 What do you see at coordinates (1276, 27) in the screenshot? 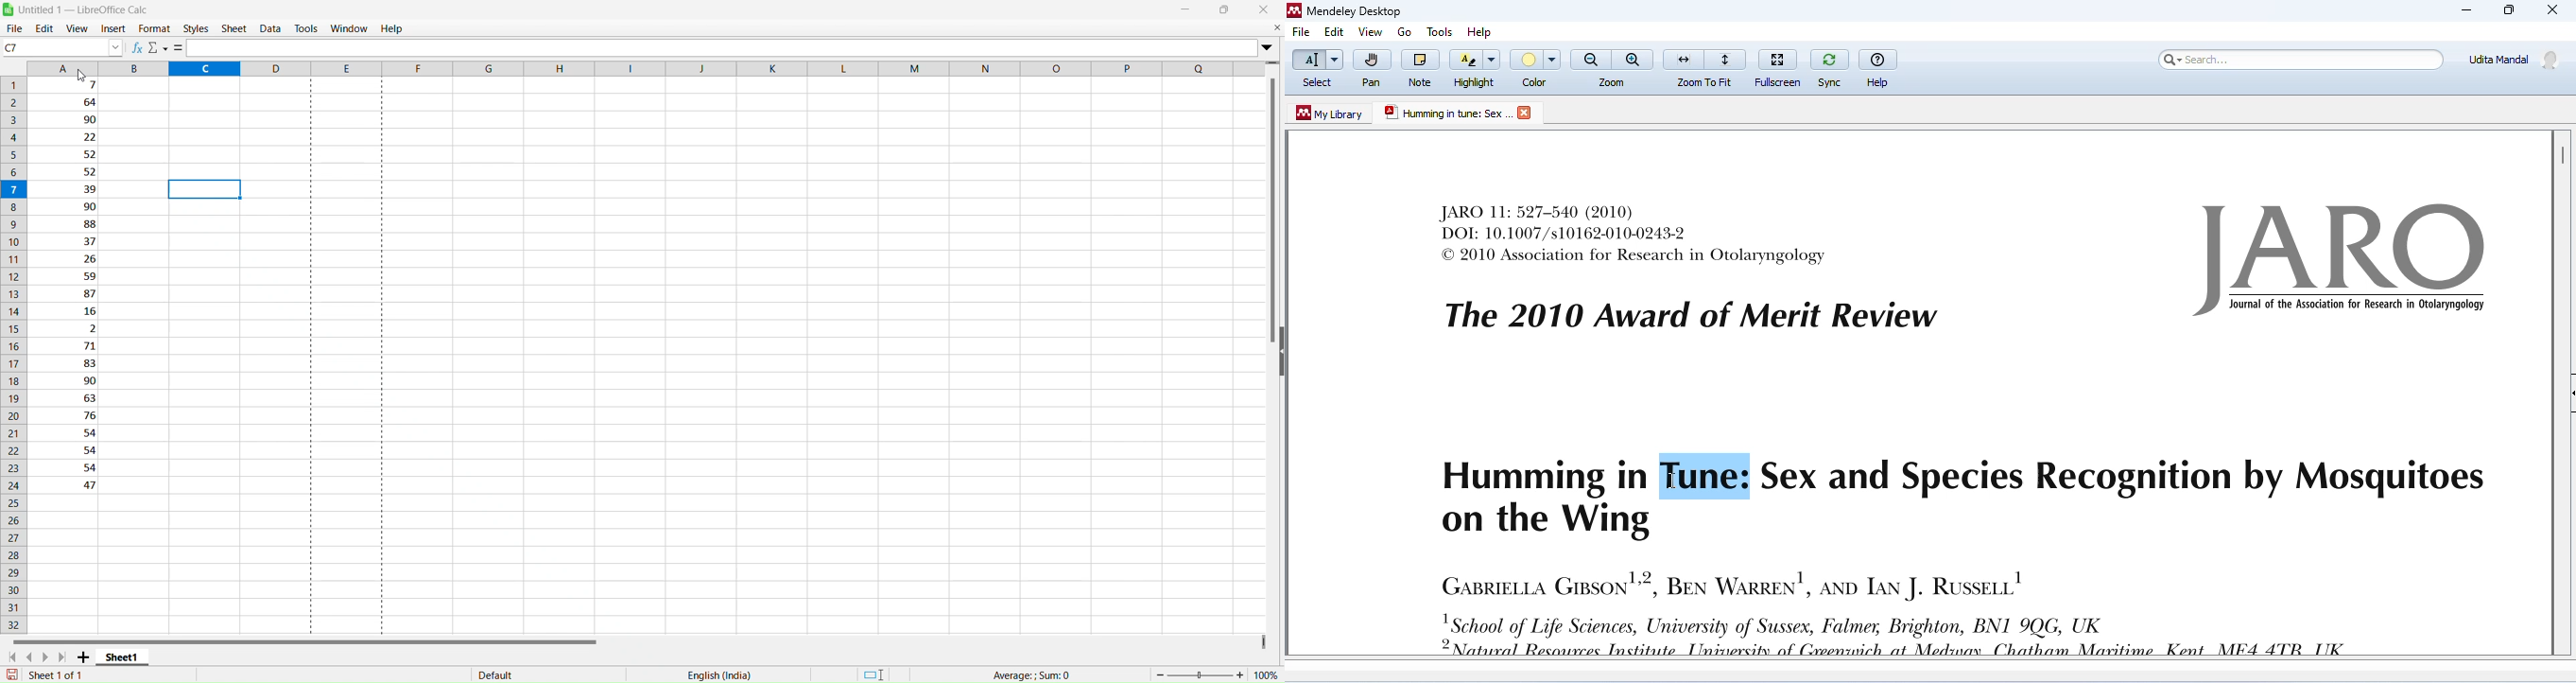
I see `Close Document` at bounding box center [1276, 27].